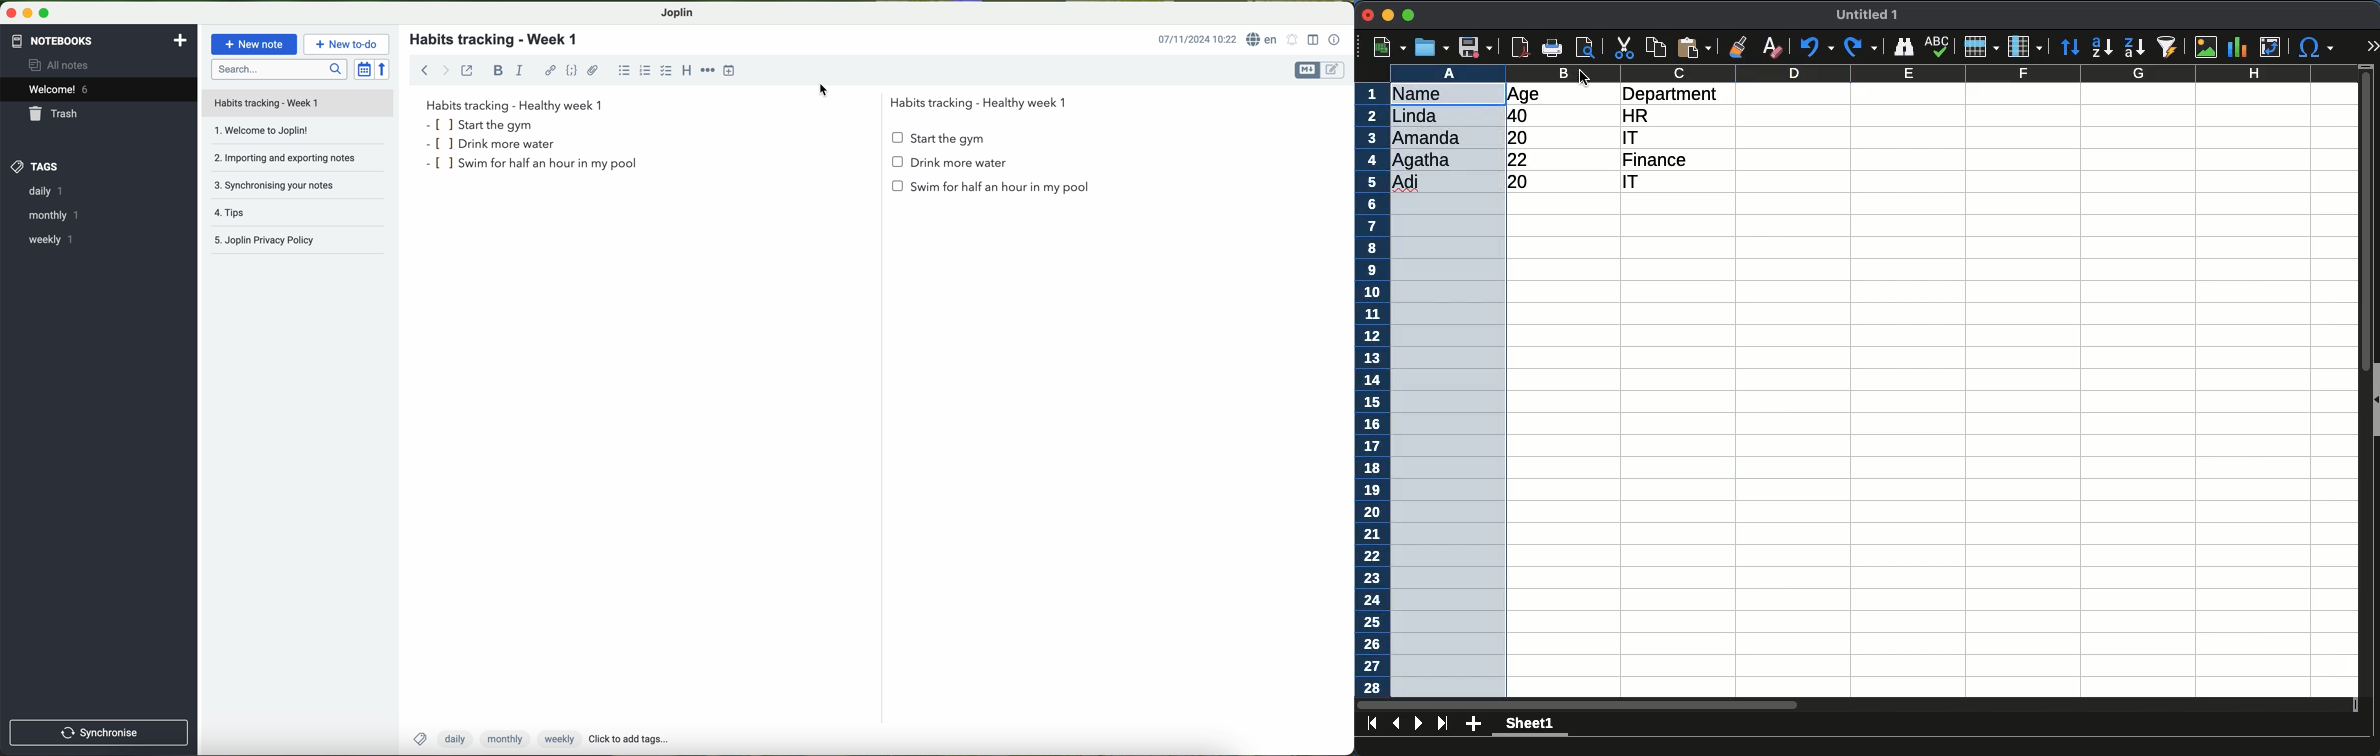 This screenshot has width=2380, height=756. Describe the element at coordinates (822, 89) in the screenshot. I see `pointer` at that location.